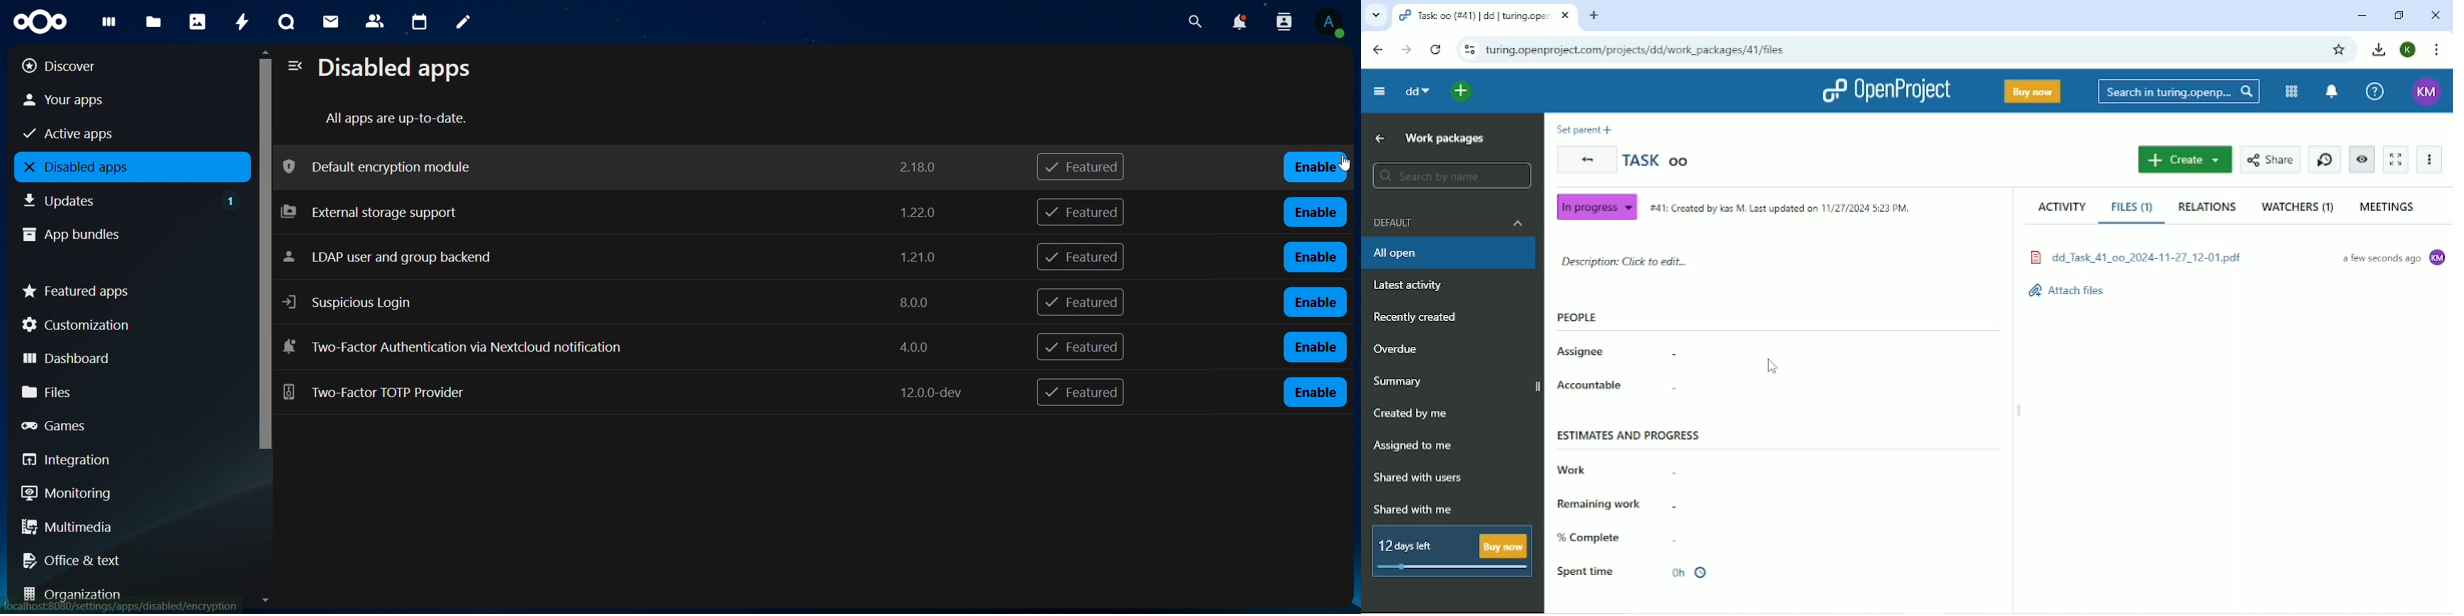 The height and width of the screenshot is (616, 2464). What do you see at coordinates (1195, 22) in the screenshot?
I see `search` at bounding box center [1195, 22].